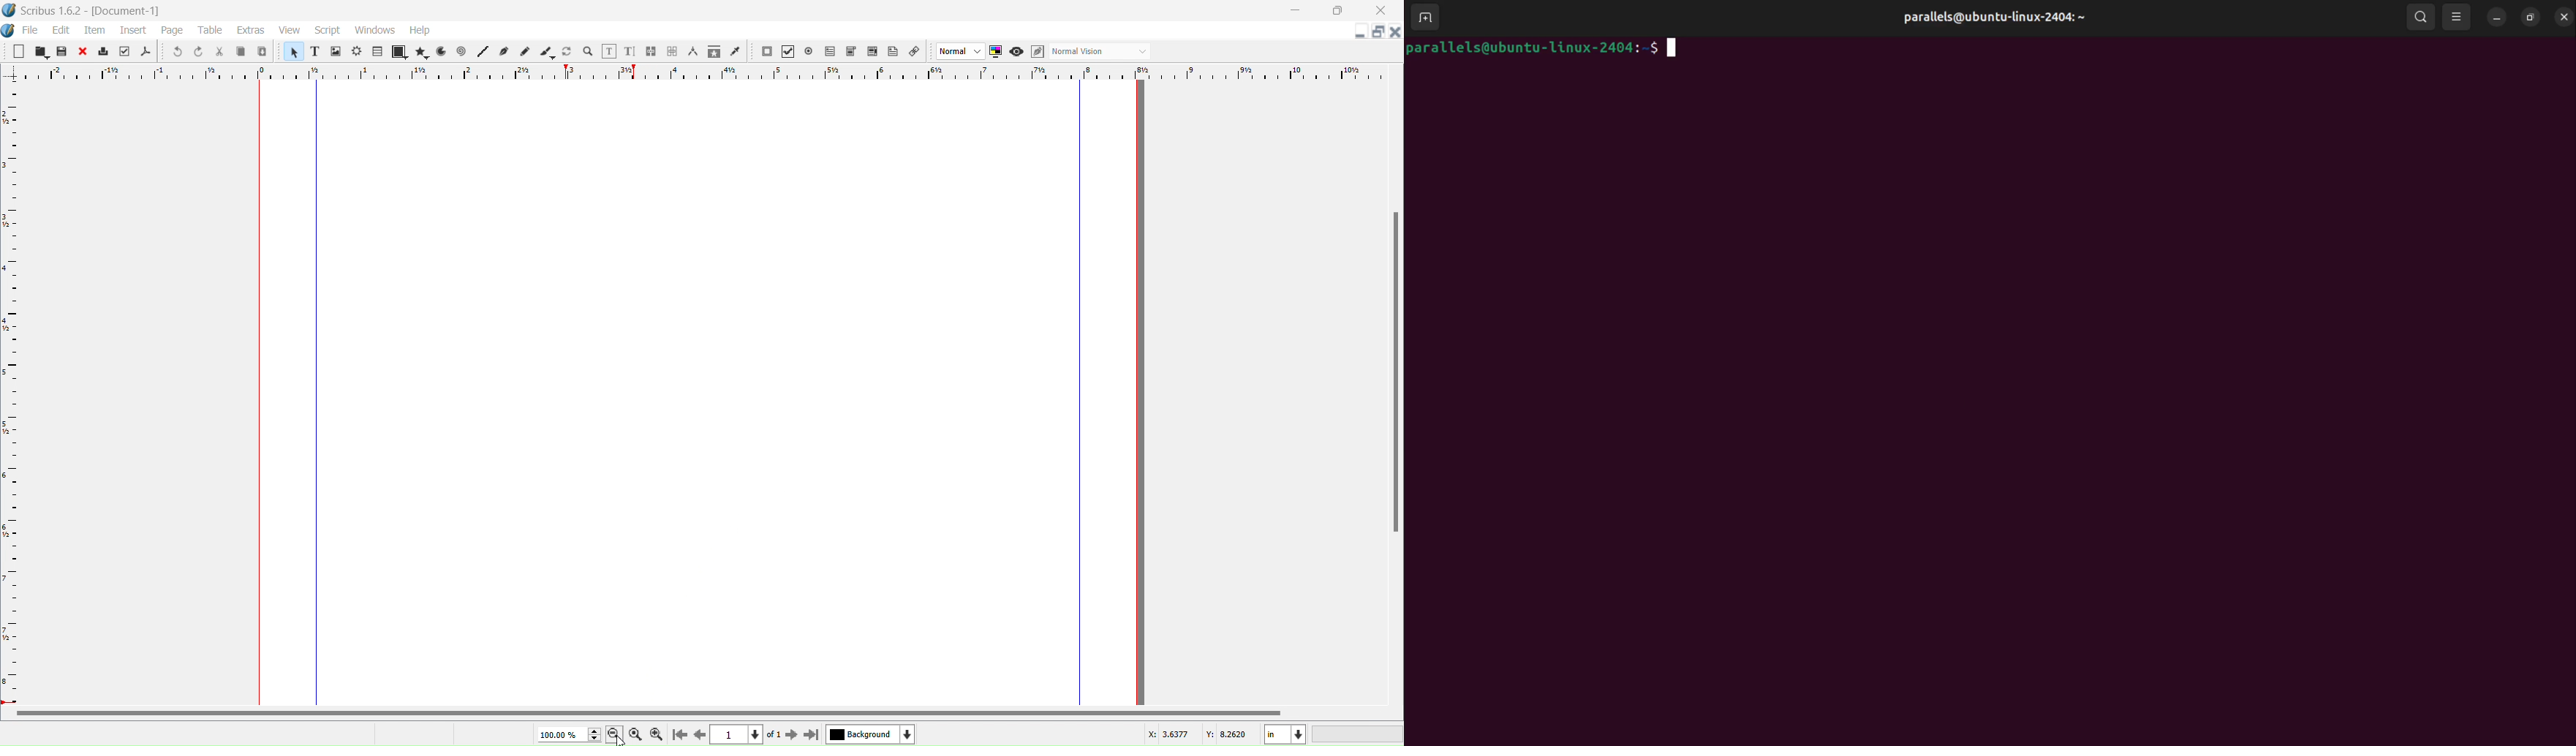 This screenshot has width=2576, height=756. What do you see at coordinates (747, 735) in the screenshot?
I see `Select the current page` at bounding box center [747, 735].